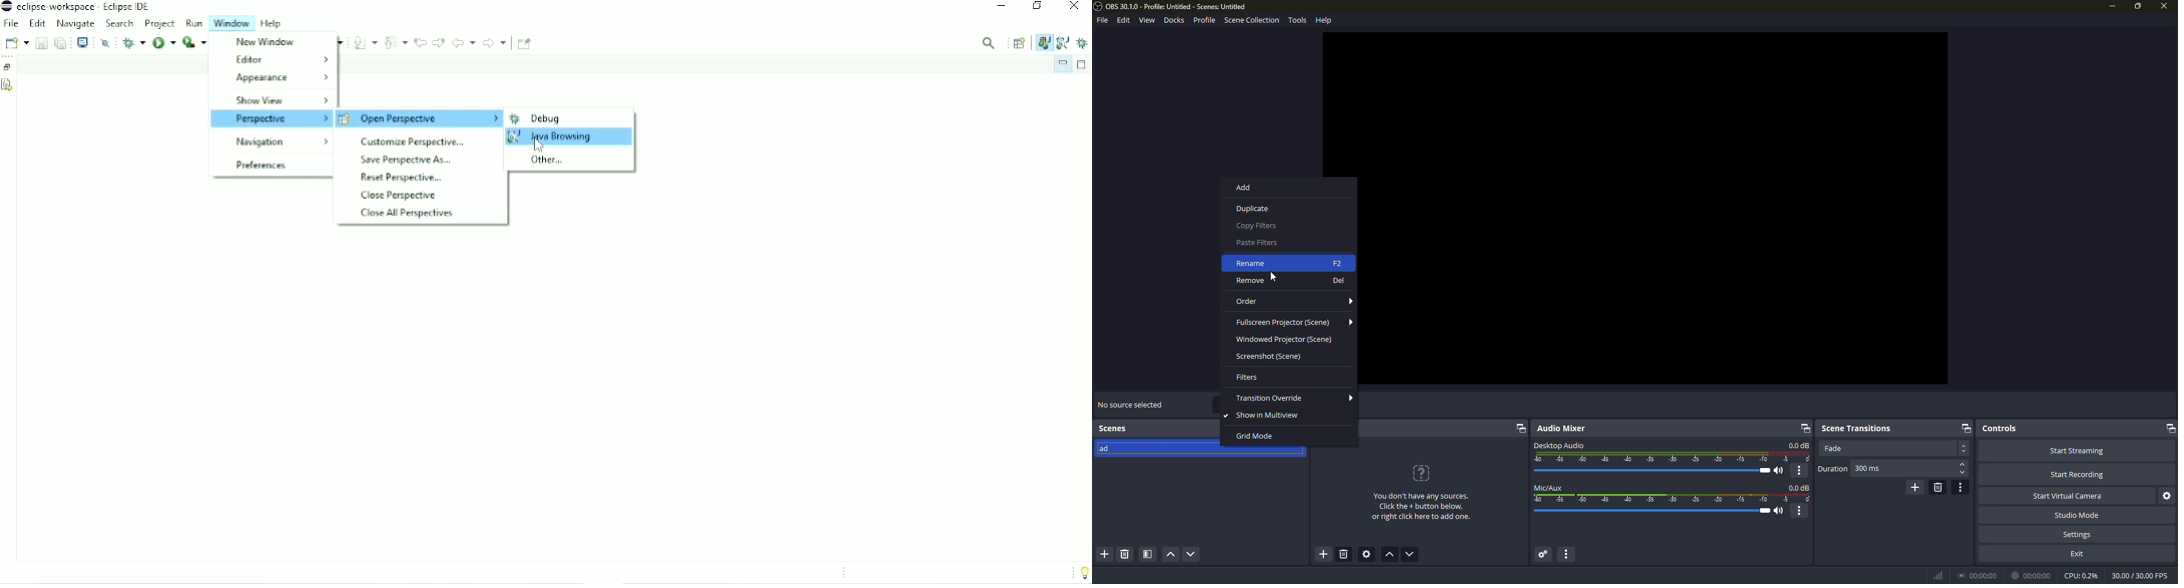  I want to click on scenes, so click(1115, 428).